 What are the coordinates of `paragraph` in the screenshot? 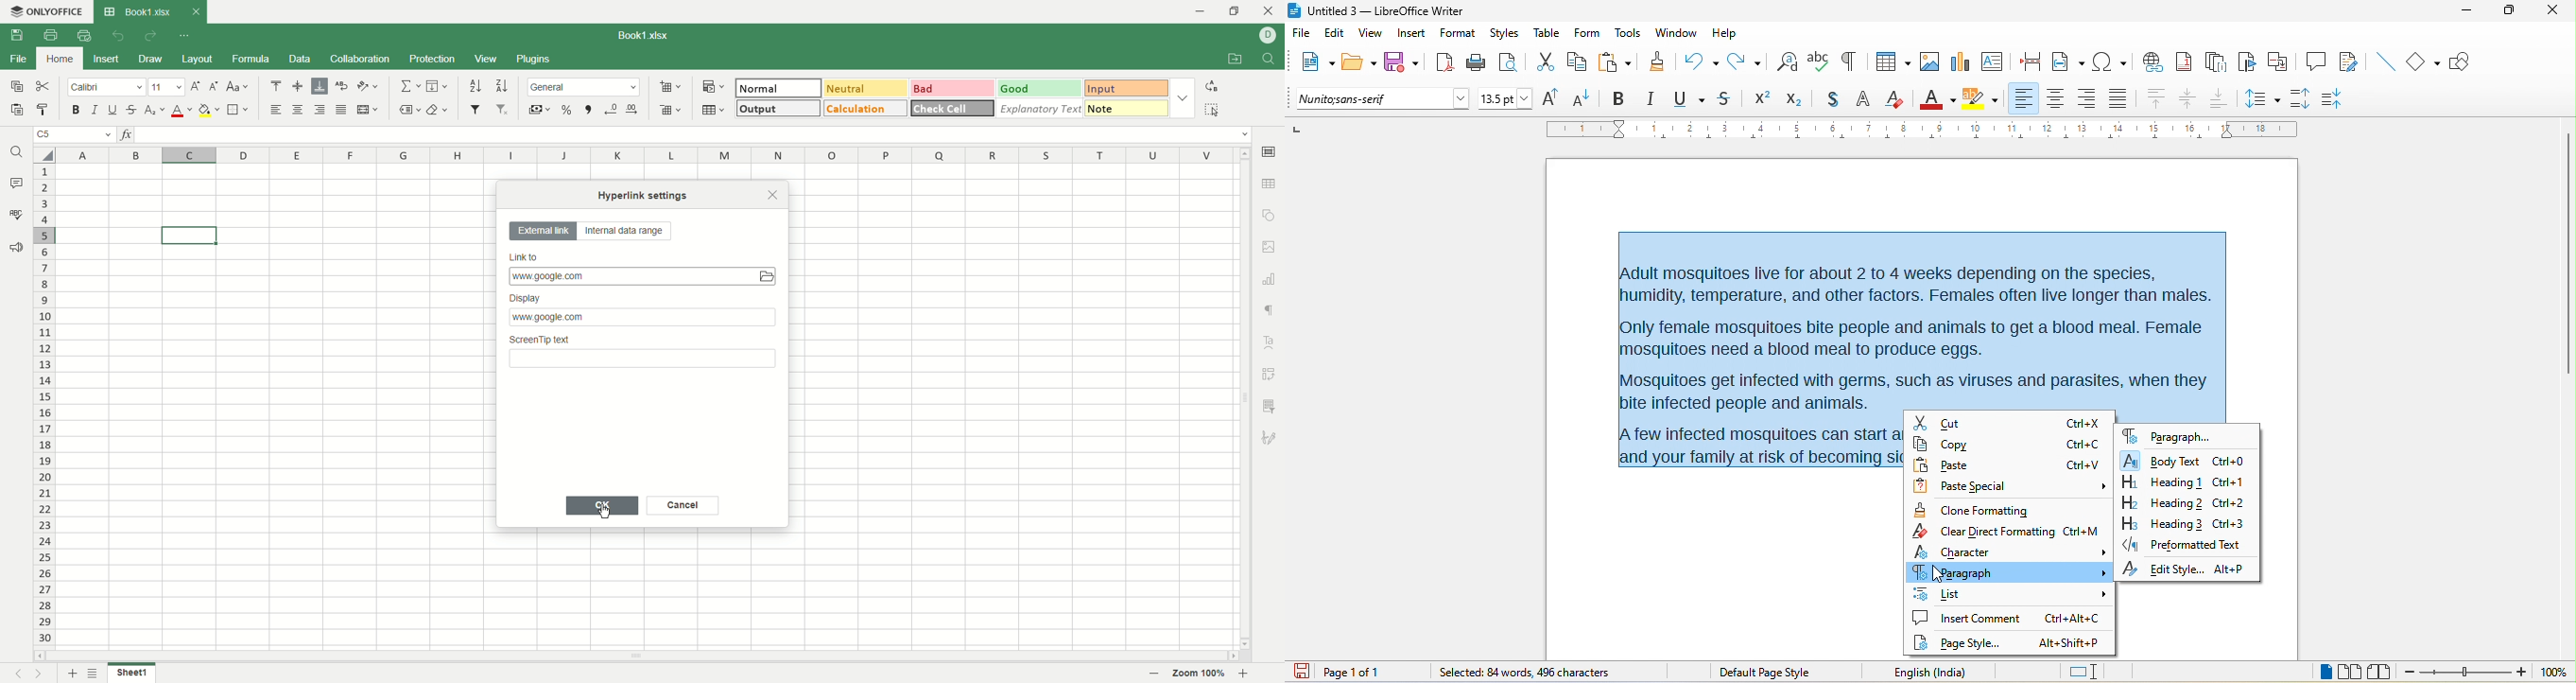 It's located at (2008, 571).